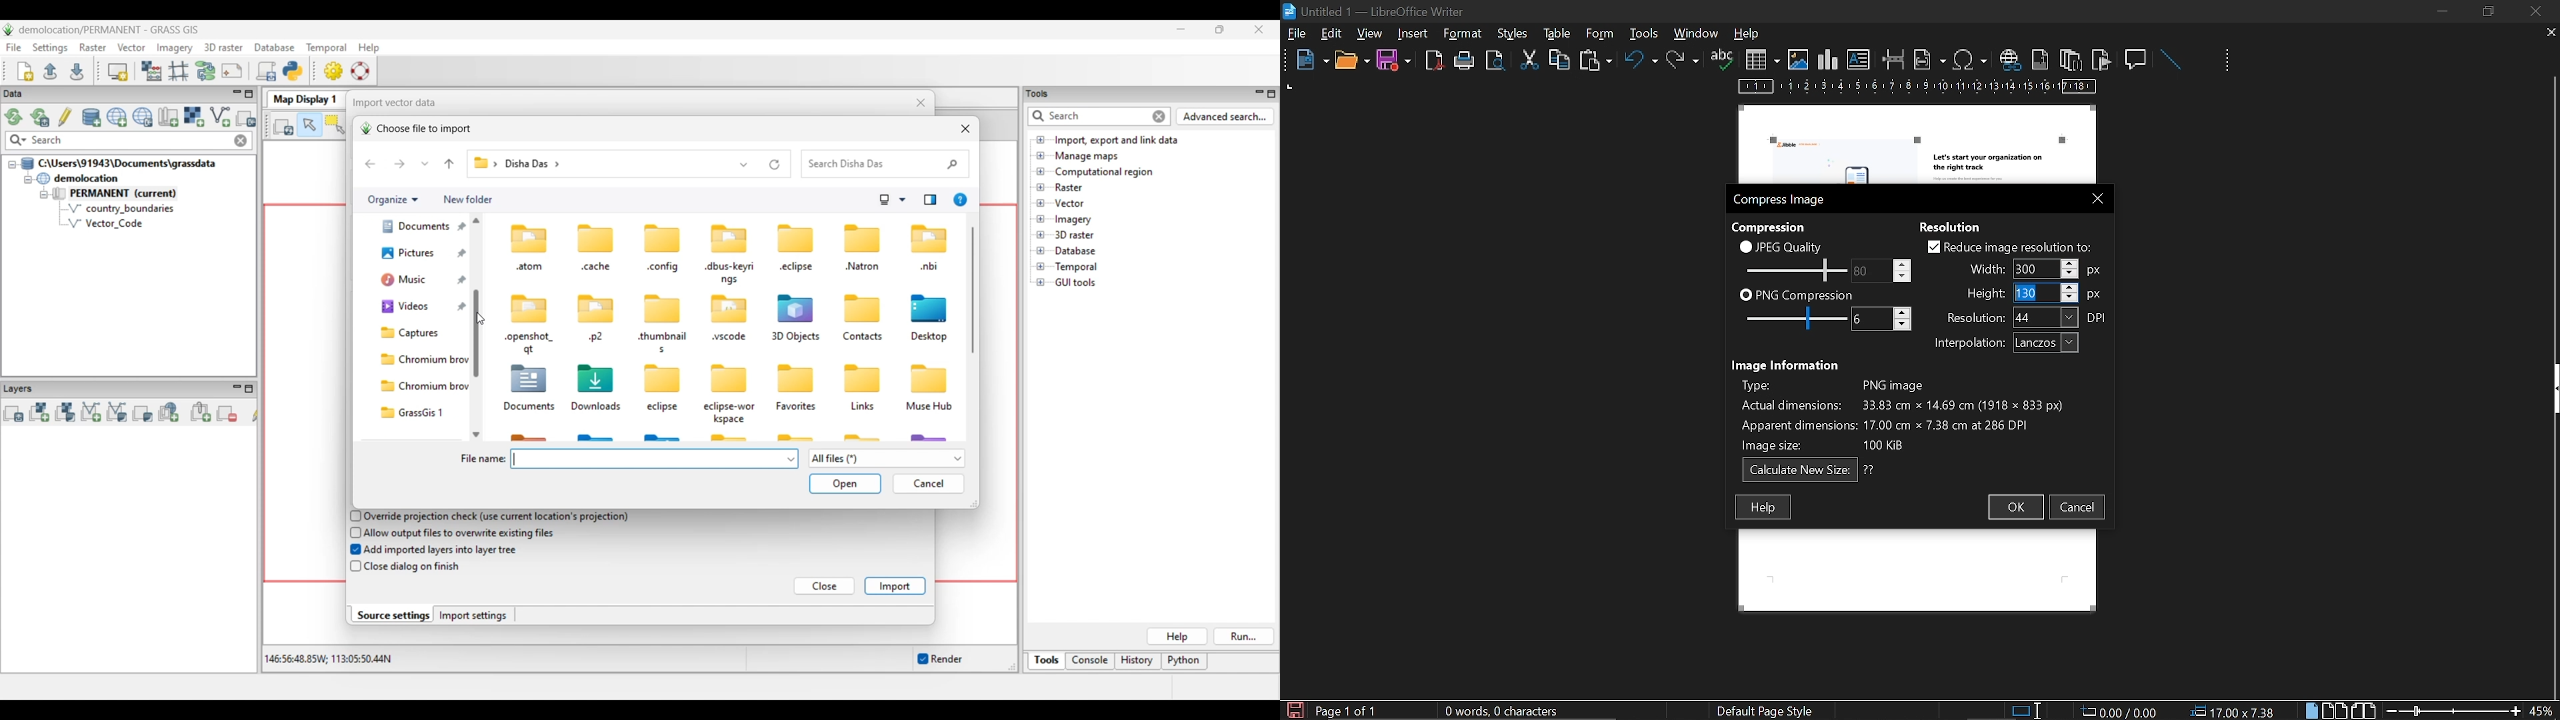 This screenshot has height=728, width=2576. I want to click on Selected height, so click(2033, 293).